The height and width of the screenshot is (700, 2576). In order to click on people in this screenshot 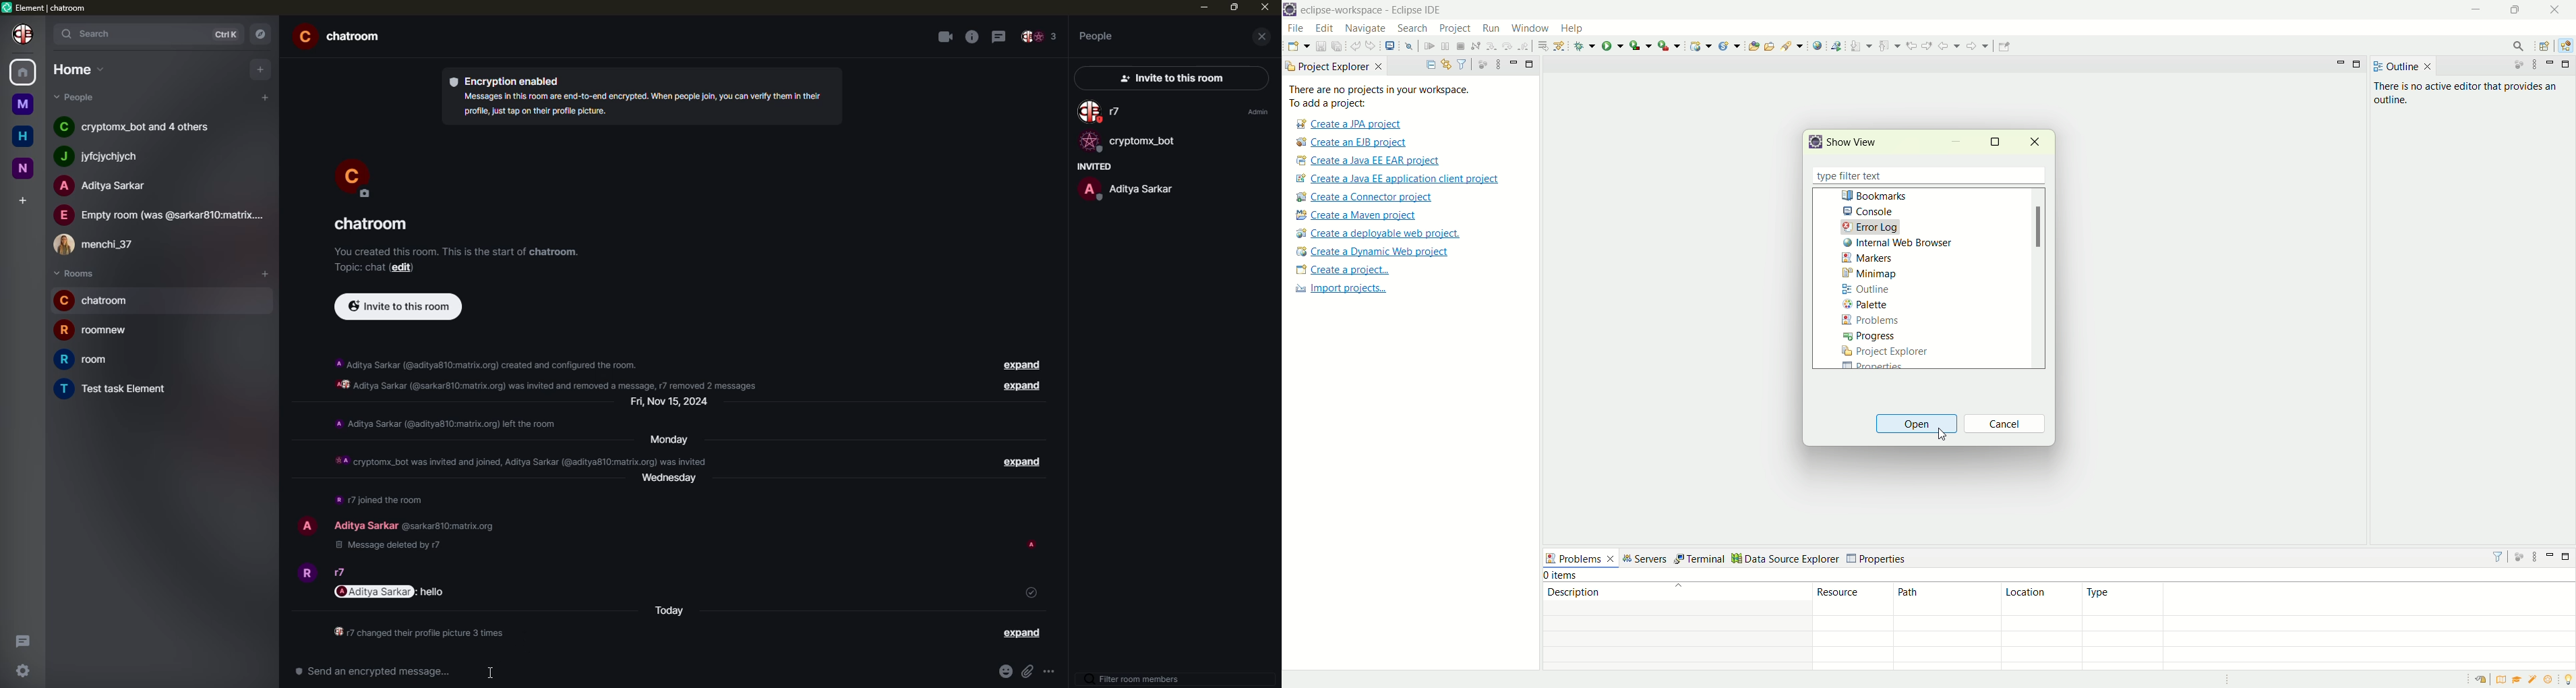, I will do `click(343, 572)`.